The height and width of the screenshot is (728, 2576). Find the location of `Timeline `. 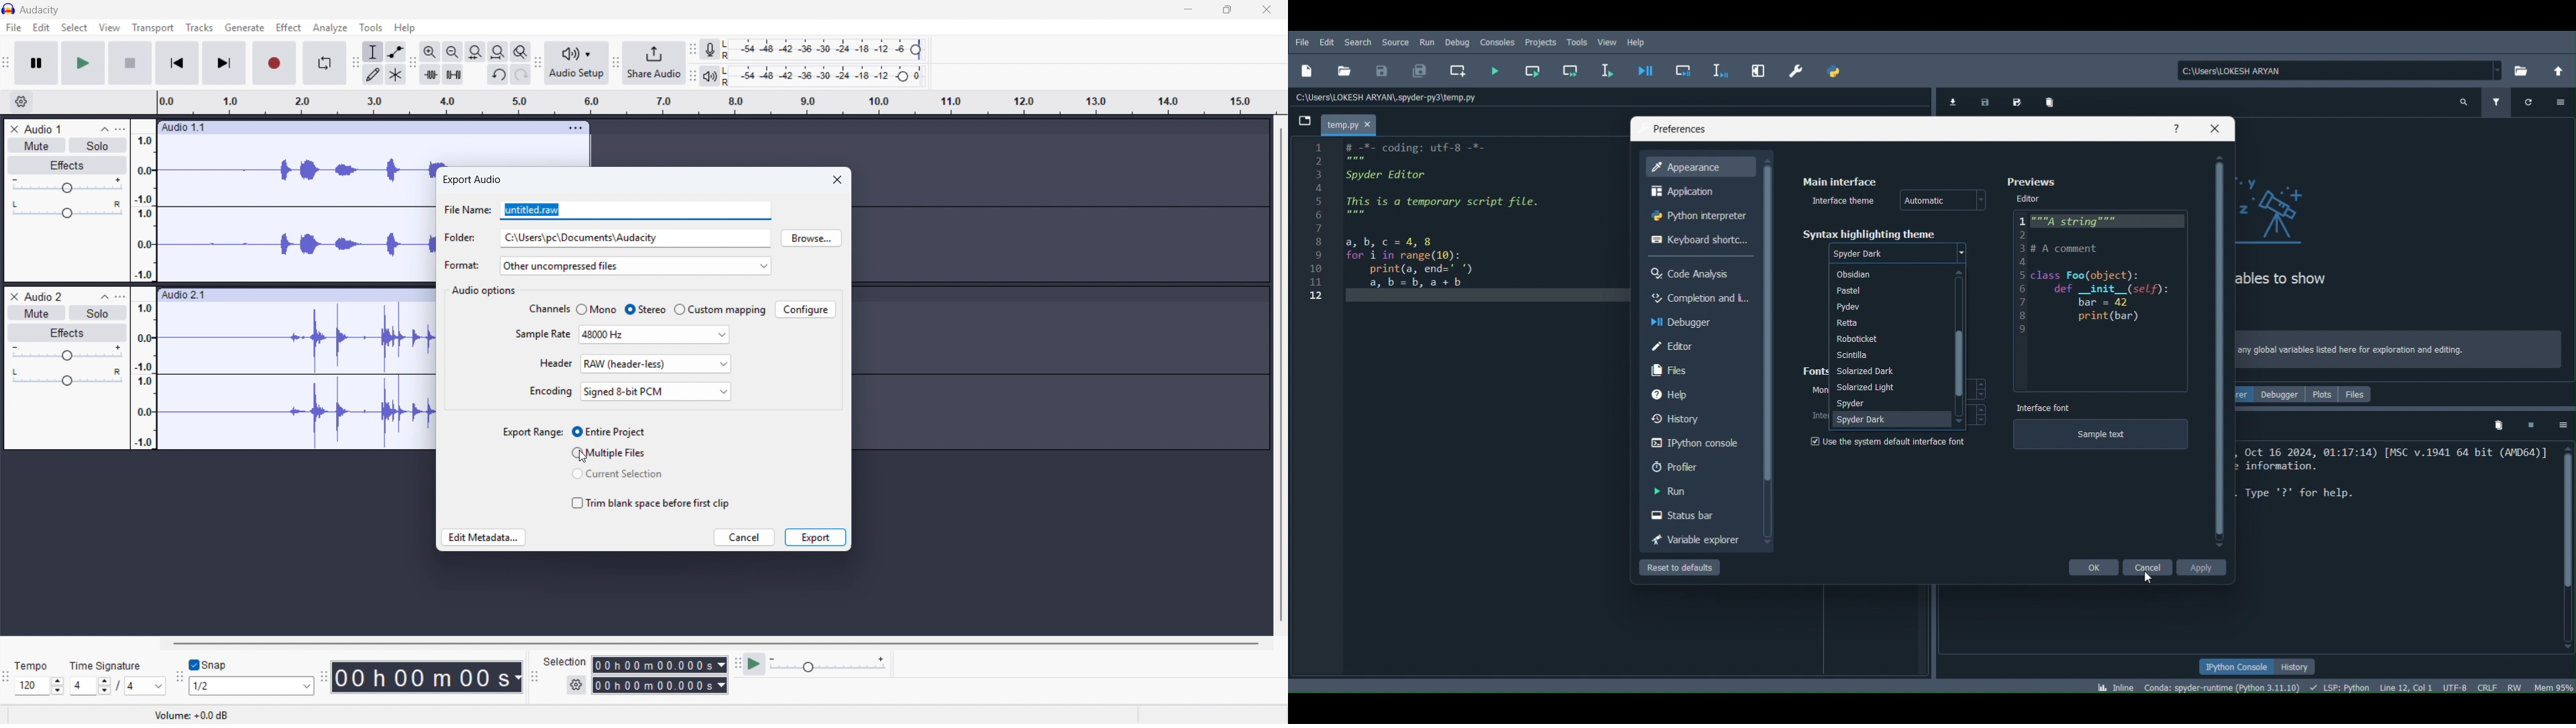

Timeline  is located at coordinates (717, 103).